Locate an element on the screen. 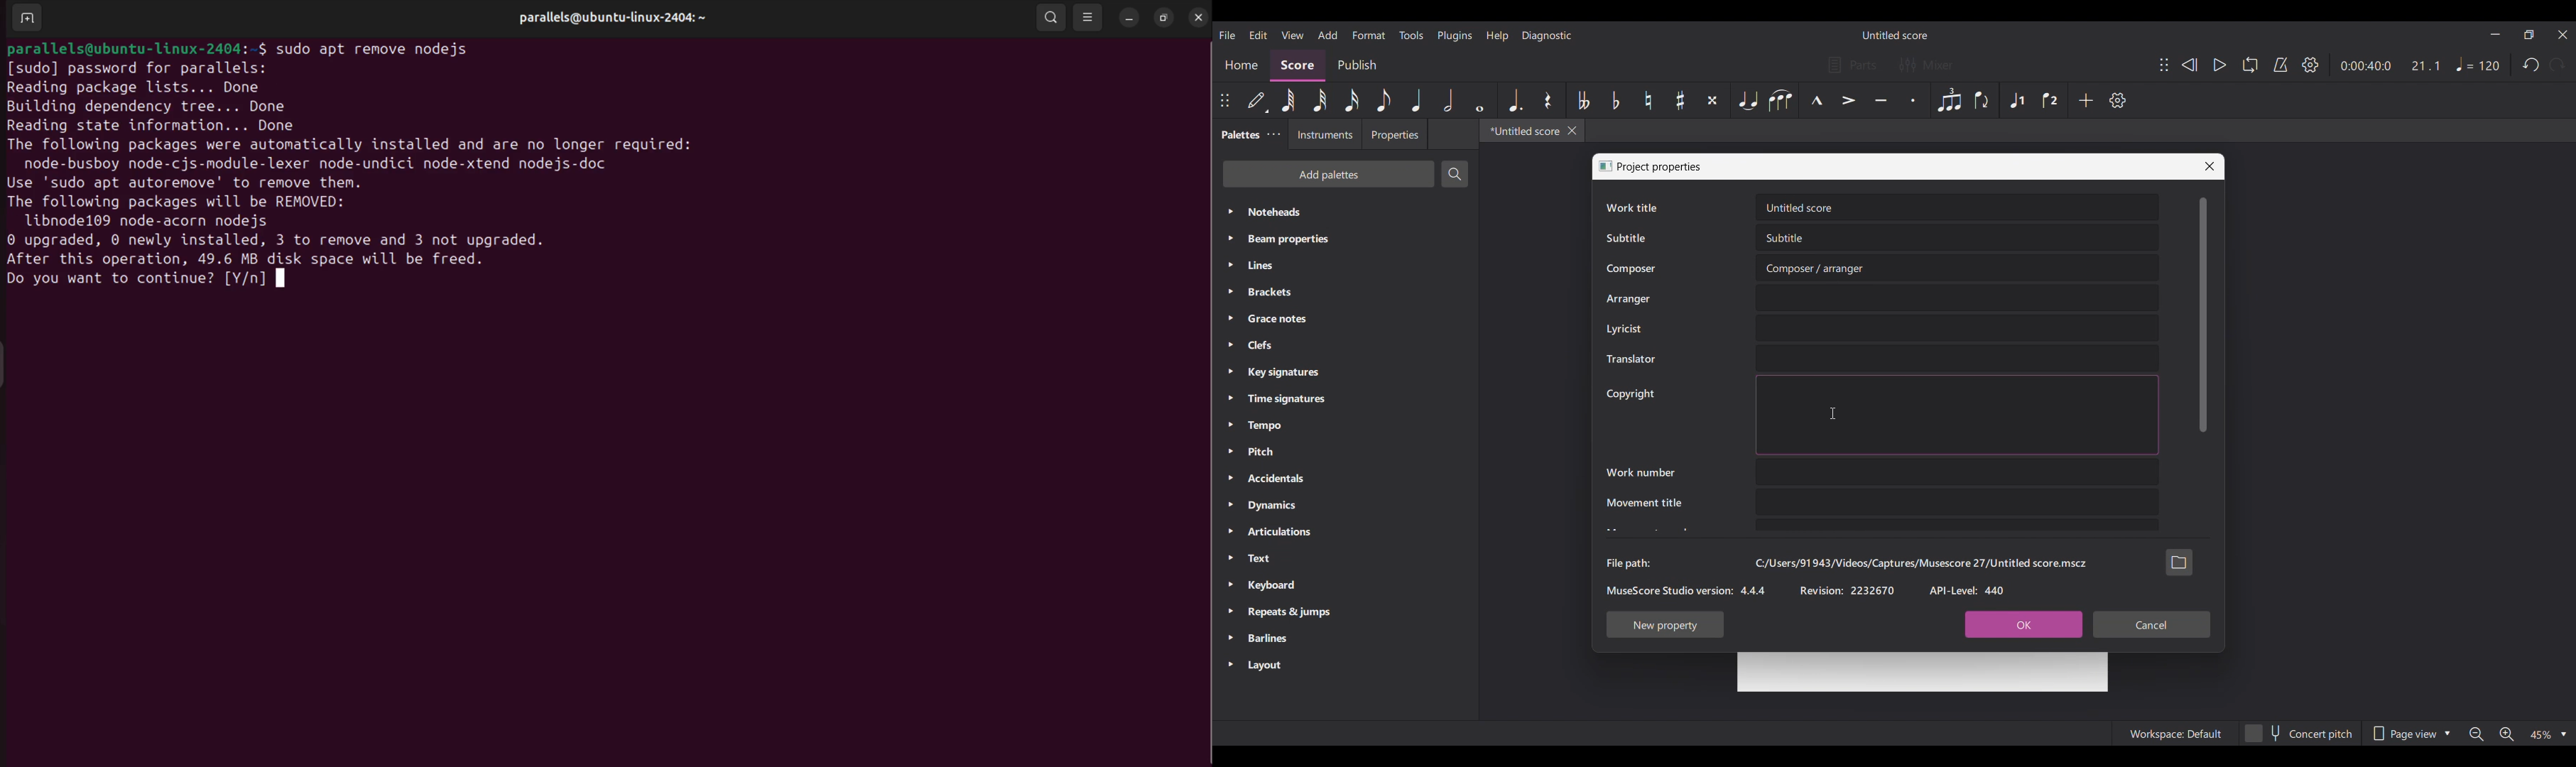  Subtitle is located at coordinates (1625, 238).